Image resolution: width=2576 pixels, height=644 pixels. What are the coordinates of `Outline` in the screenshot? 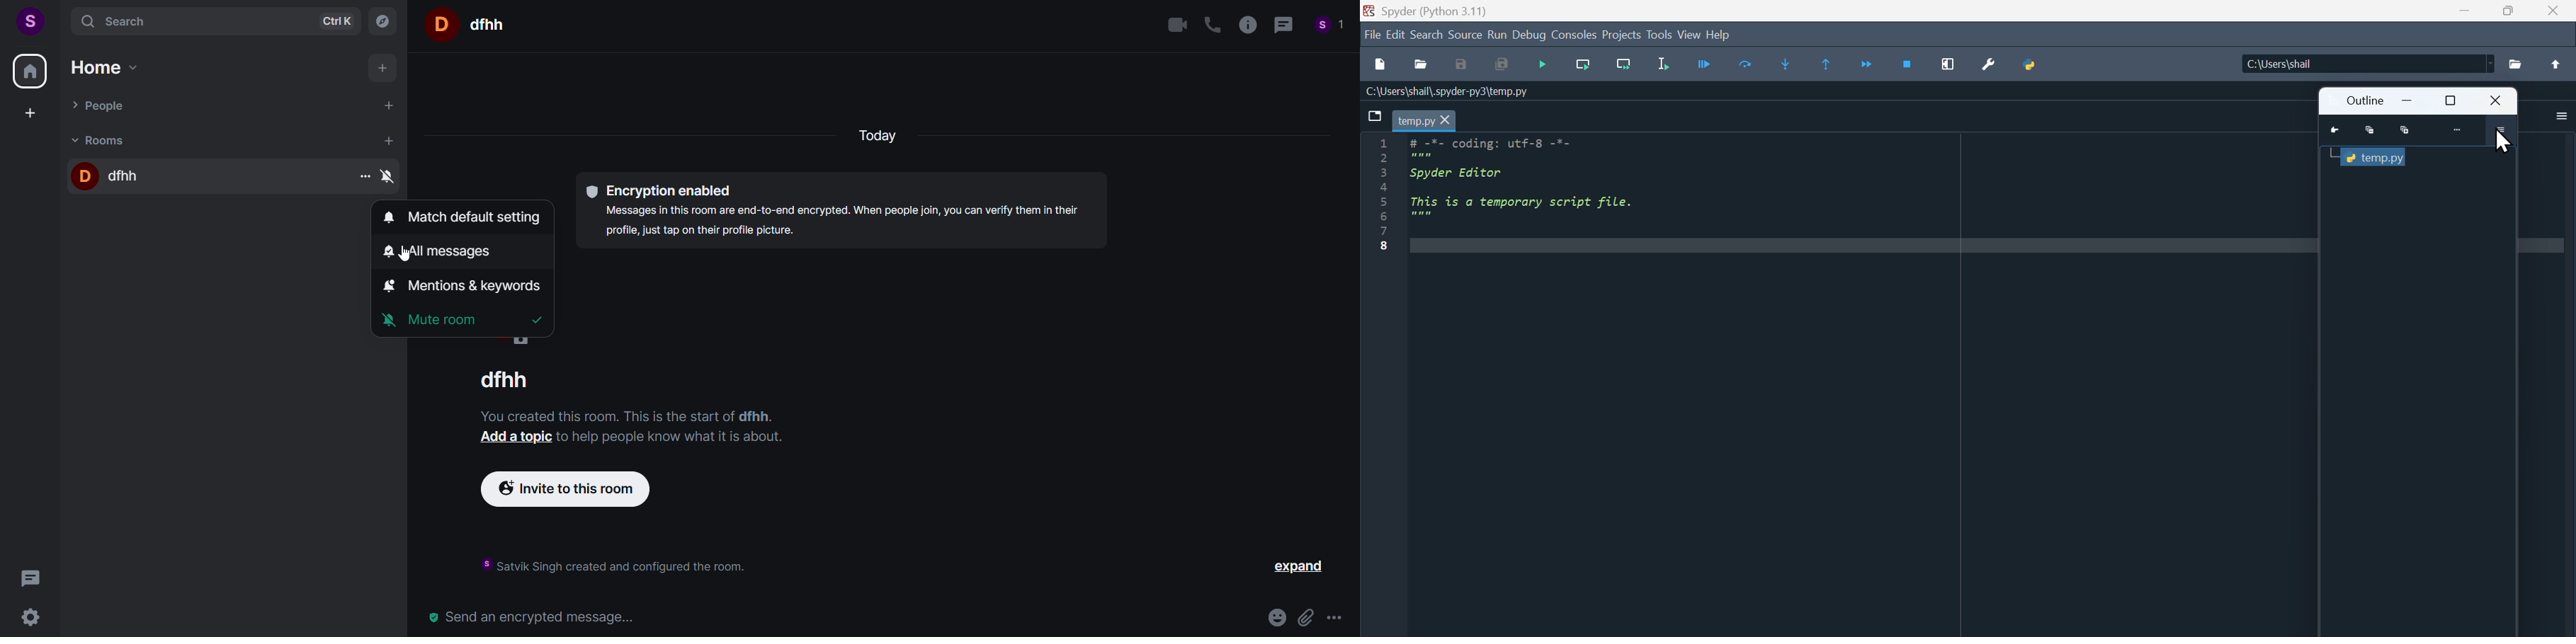 It's located at (2364, 101).